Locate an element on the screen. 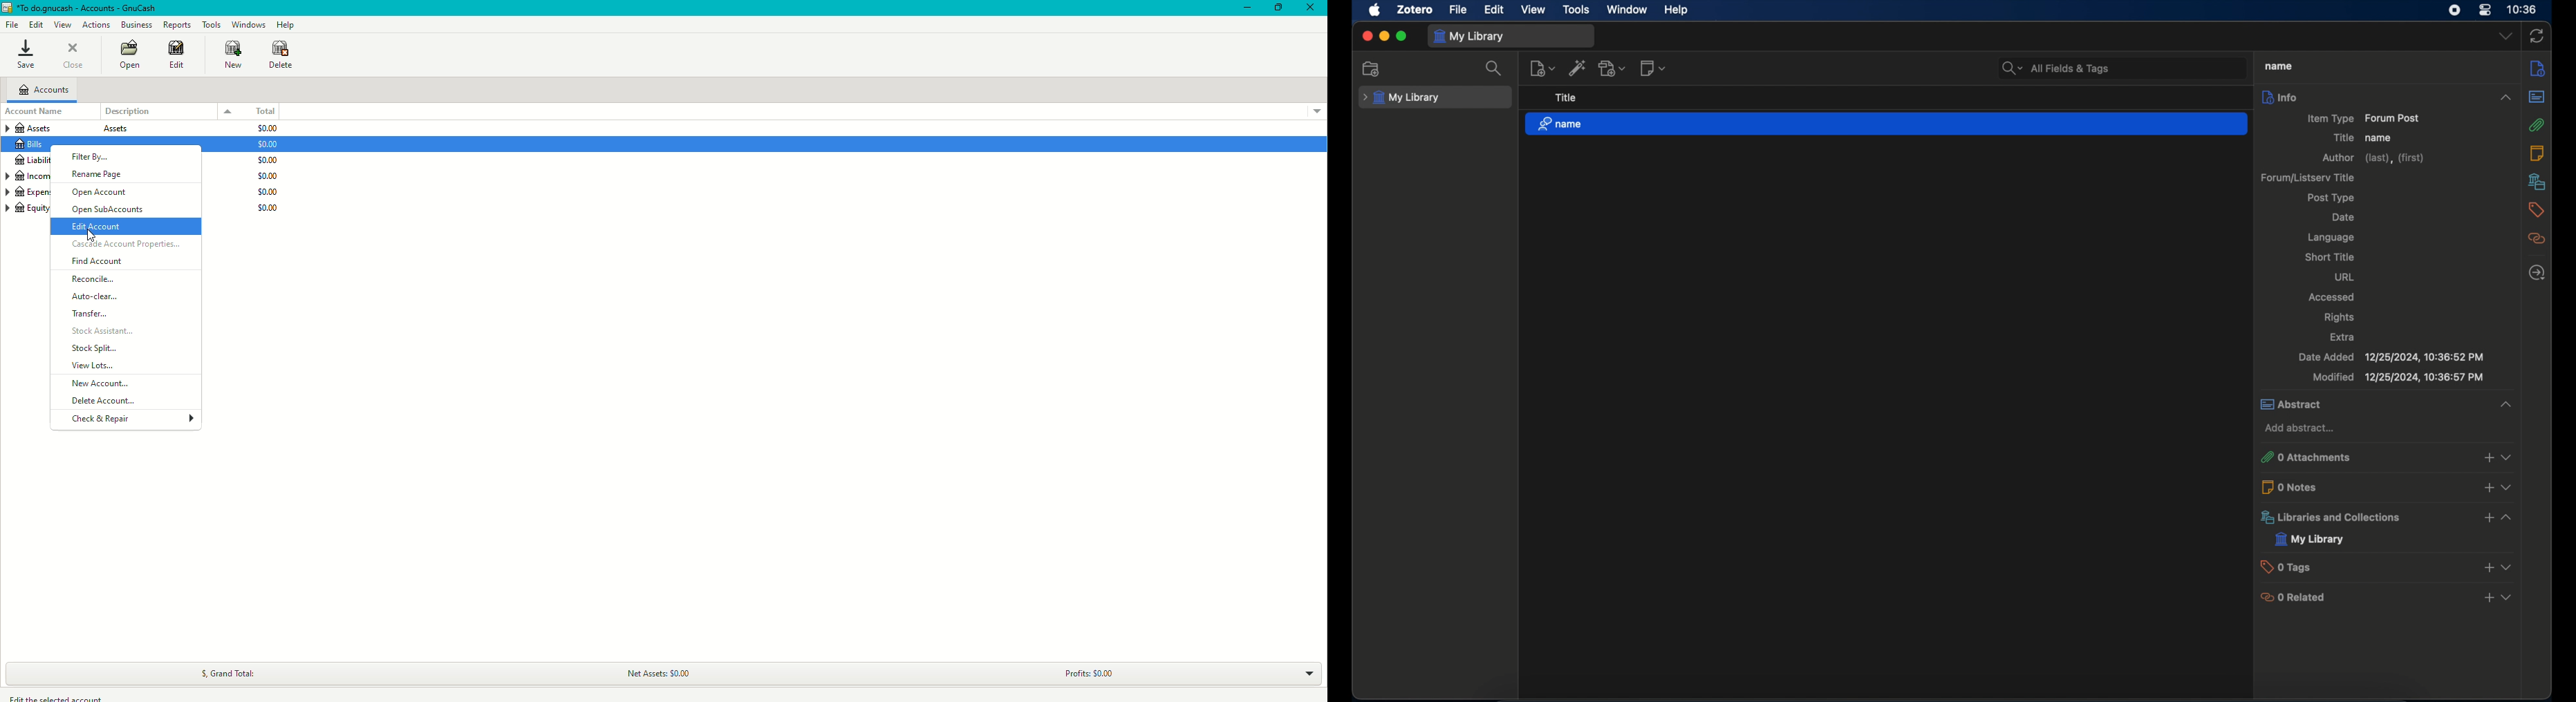 This screenshot has height=728, width=2576. title is located at coordinates (2343, 138).